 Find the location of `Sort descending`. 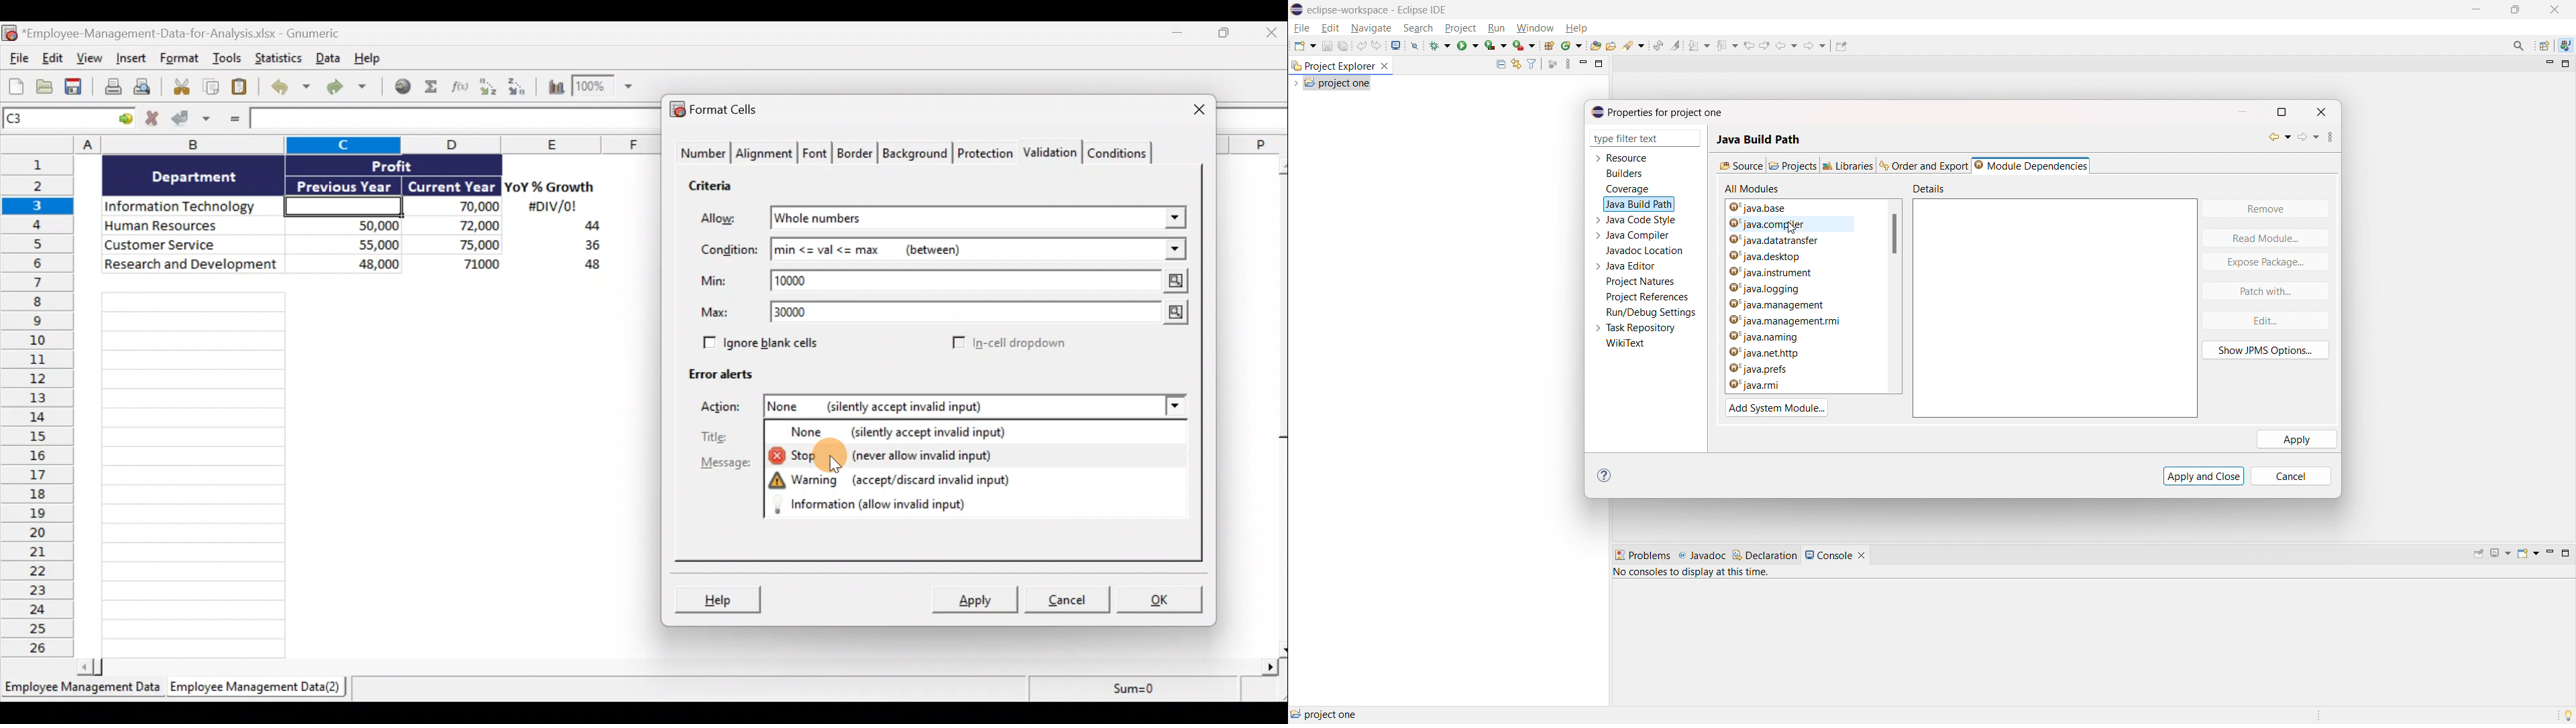

Sort descending is located at coordinates (515, 84).